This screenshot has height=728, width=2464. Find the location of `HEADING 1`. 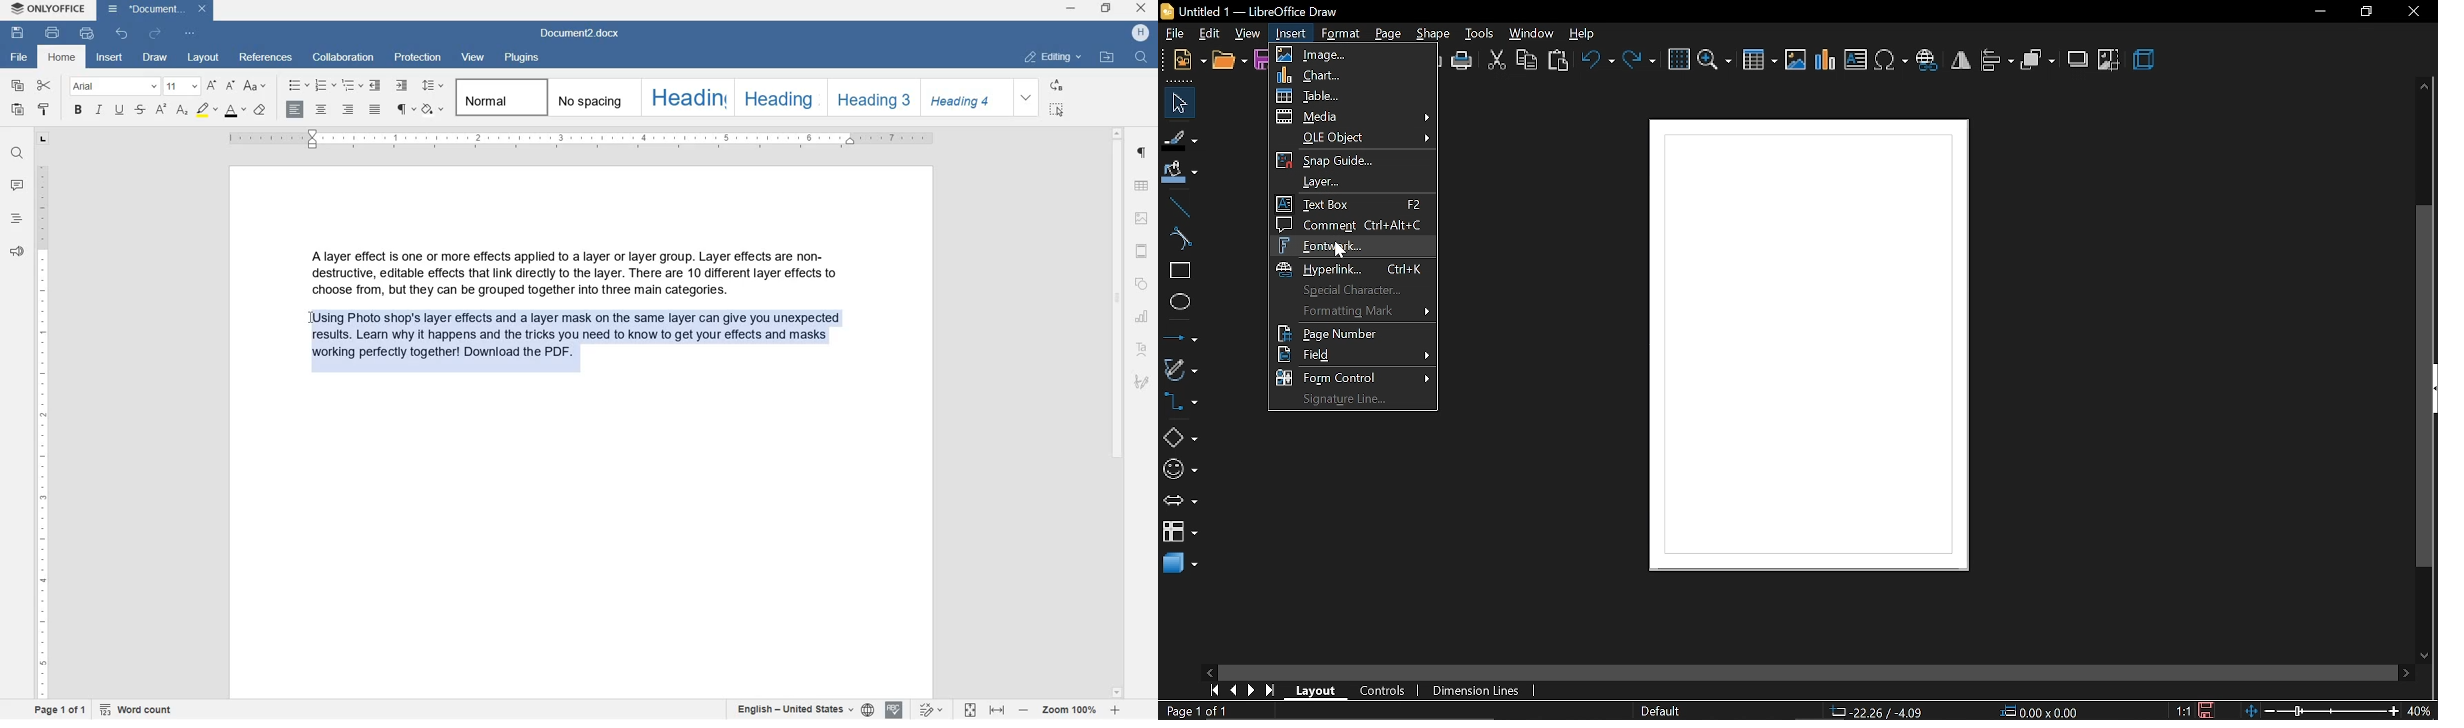

HEADING 1 is located at coordinates (686, 98).